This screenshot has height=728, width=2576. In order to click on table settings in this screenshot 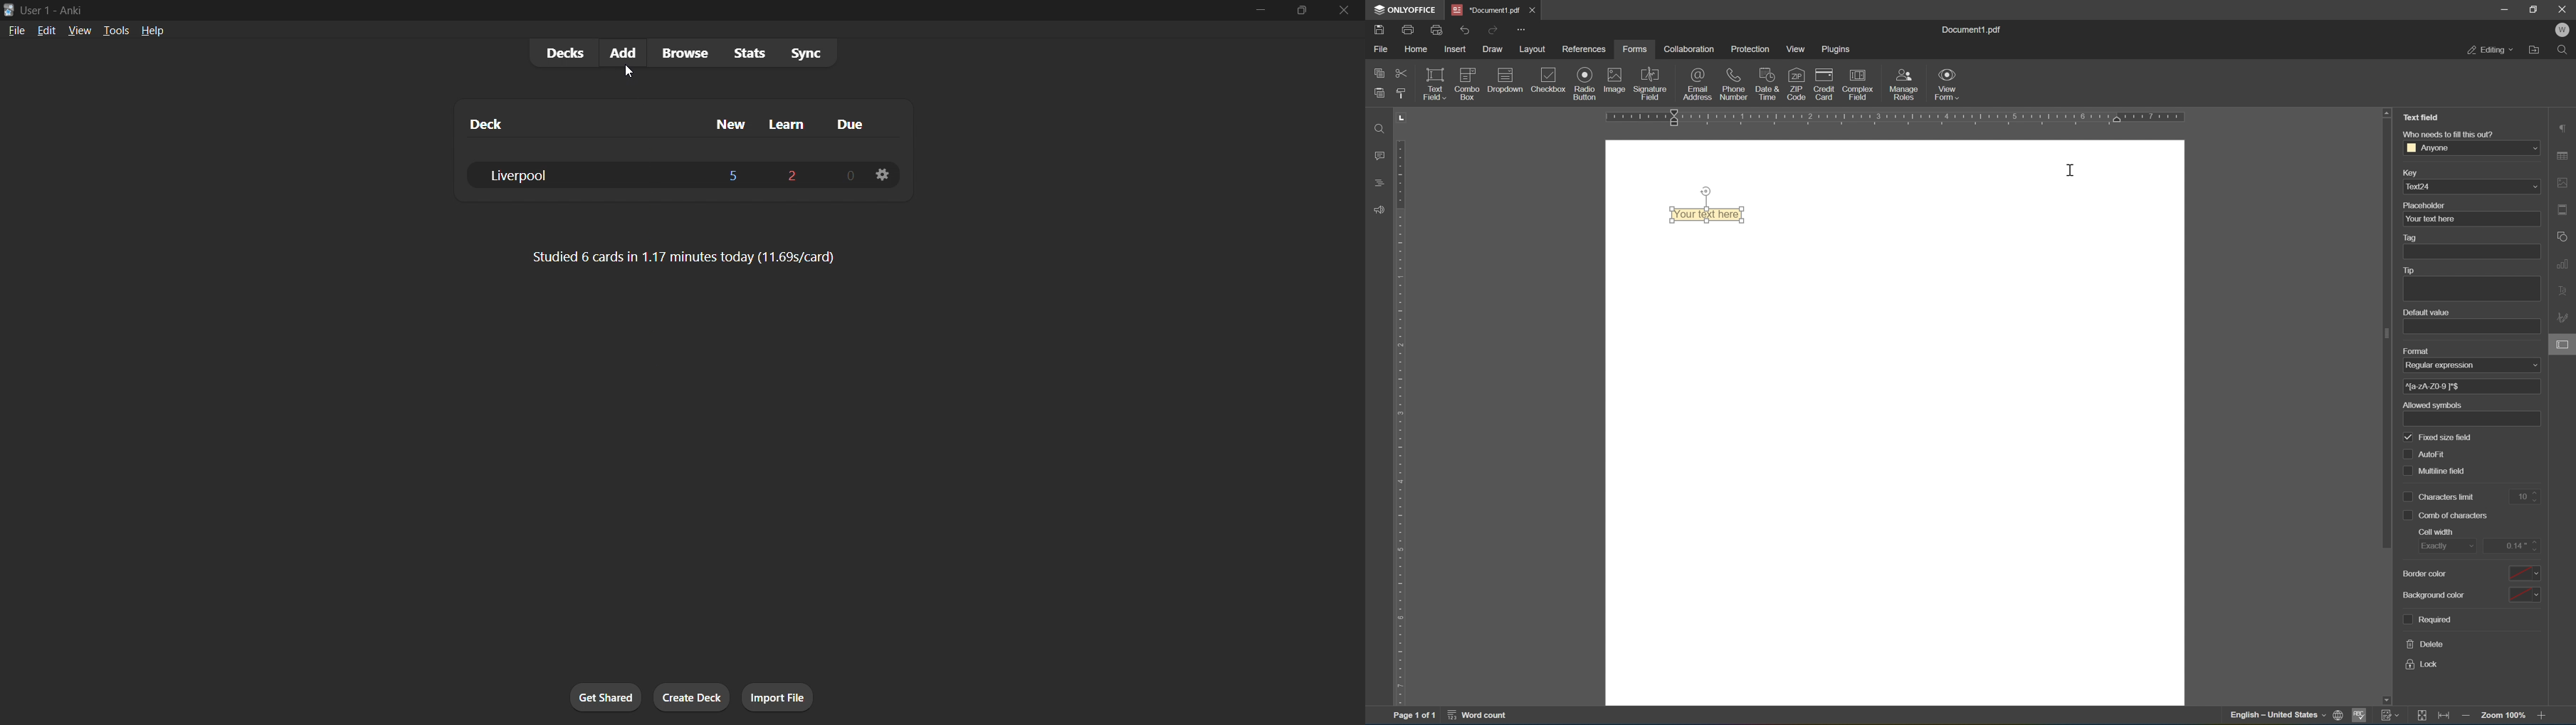, I will do `click(2564, 158)`.